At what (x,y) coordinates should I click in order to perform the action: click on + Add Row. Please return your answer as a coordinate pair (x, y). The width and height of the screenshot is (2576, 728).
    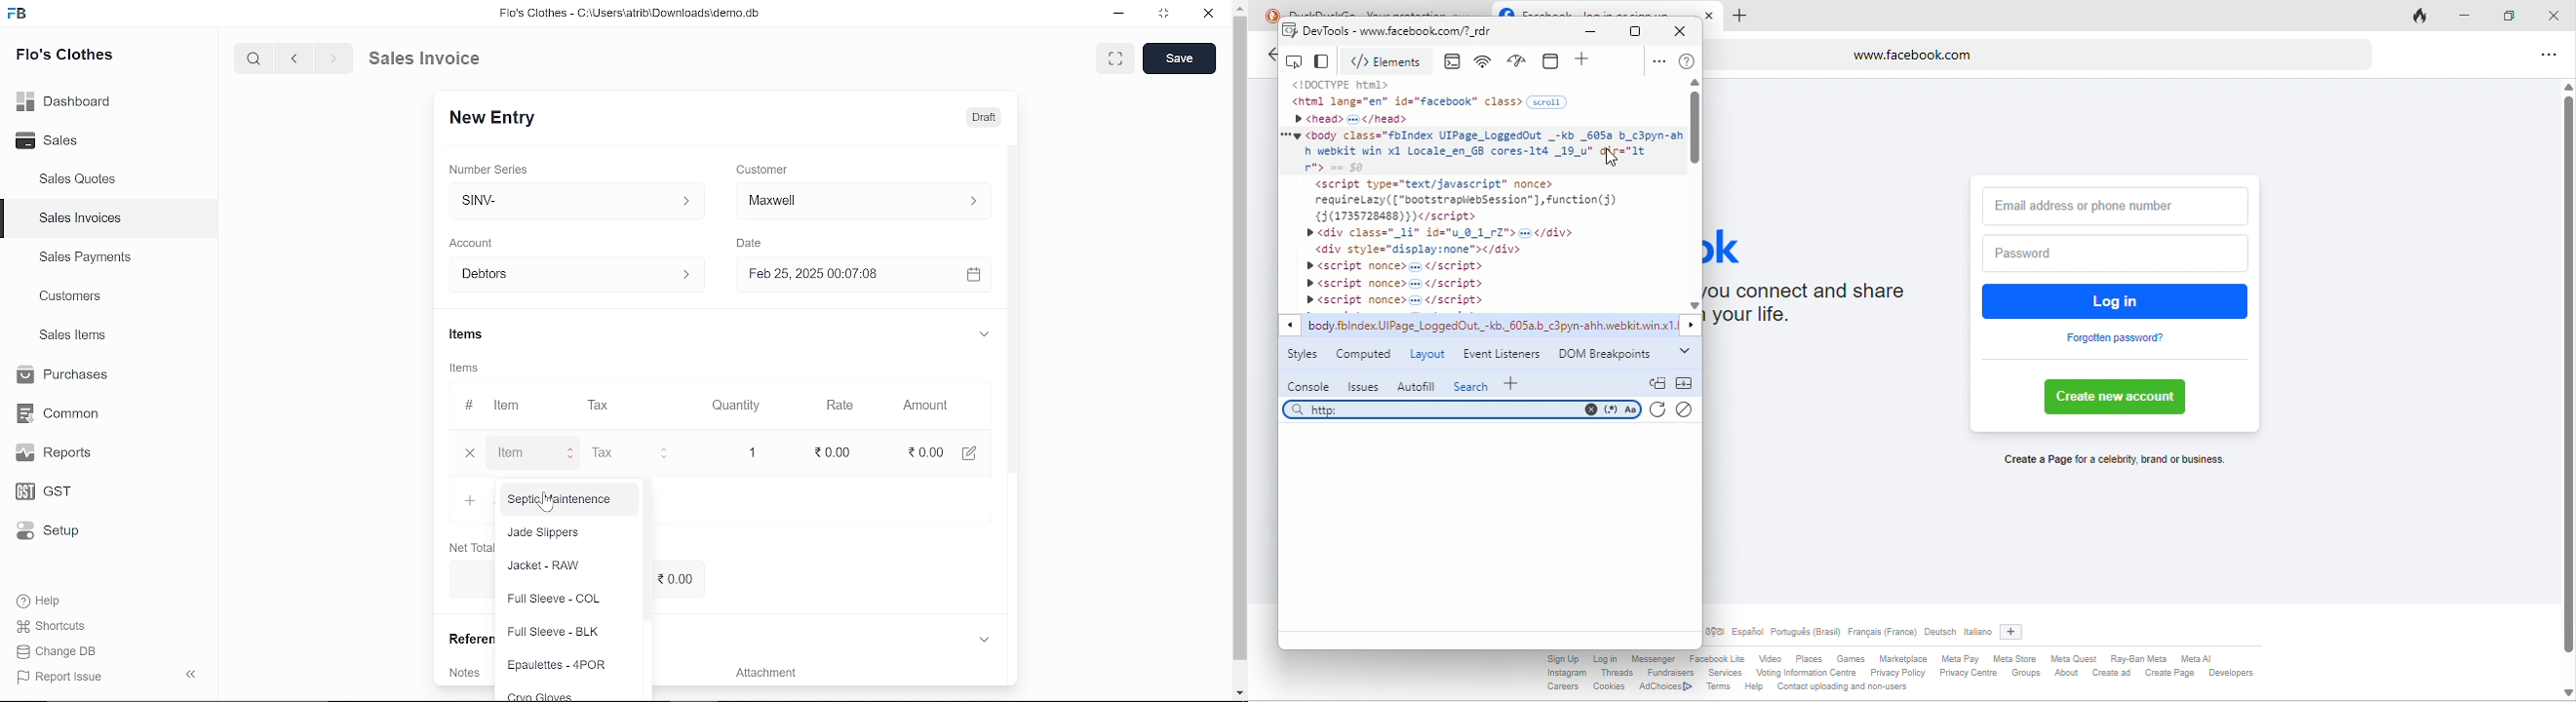
    Looking at the image, I should click on (470, 501).